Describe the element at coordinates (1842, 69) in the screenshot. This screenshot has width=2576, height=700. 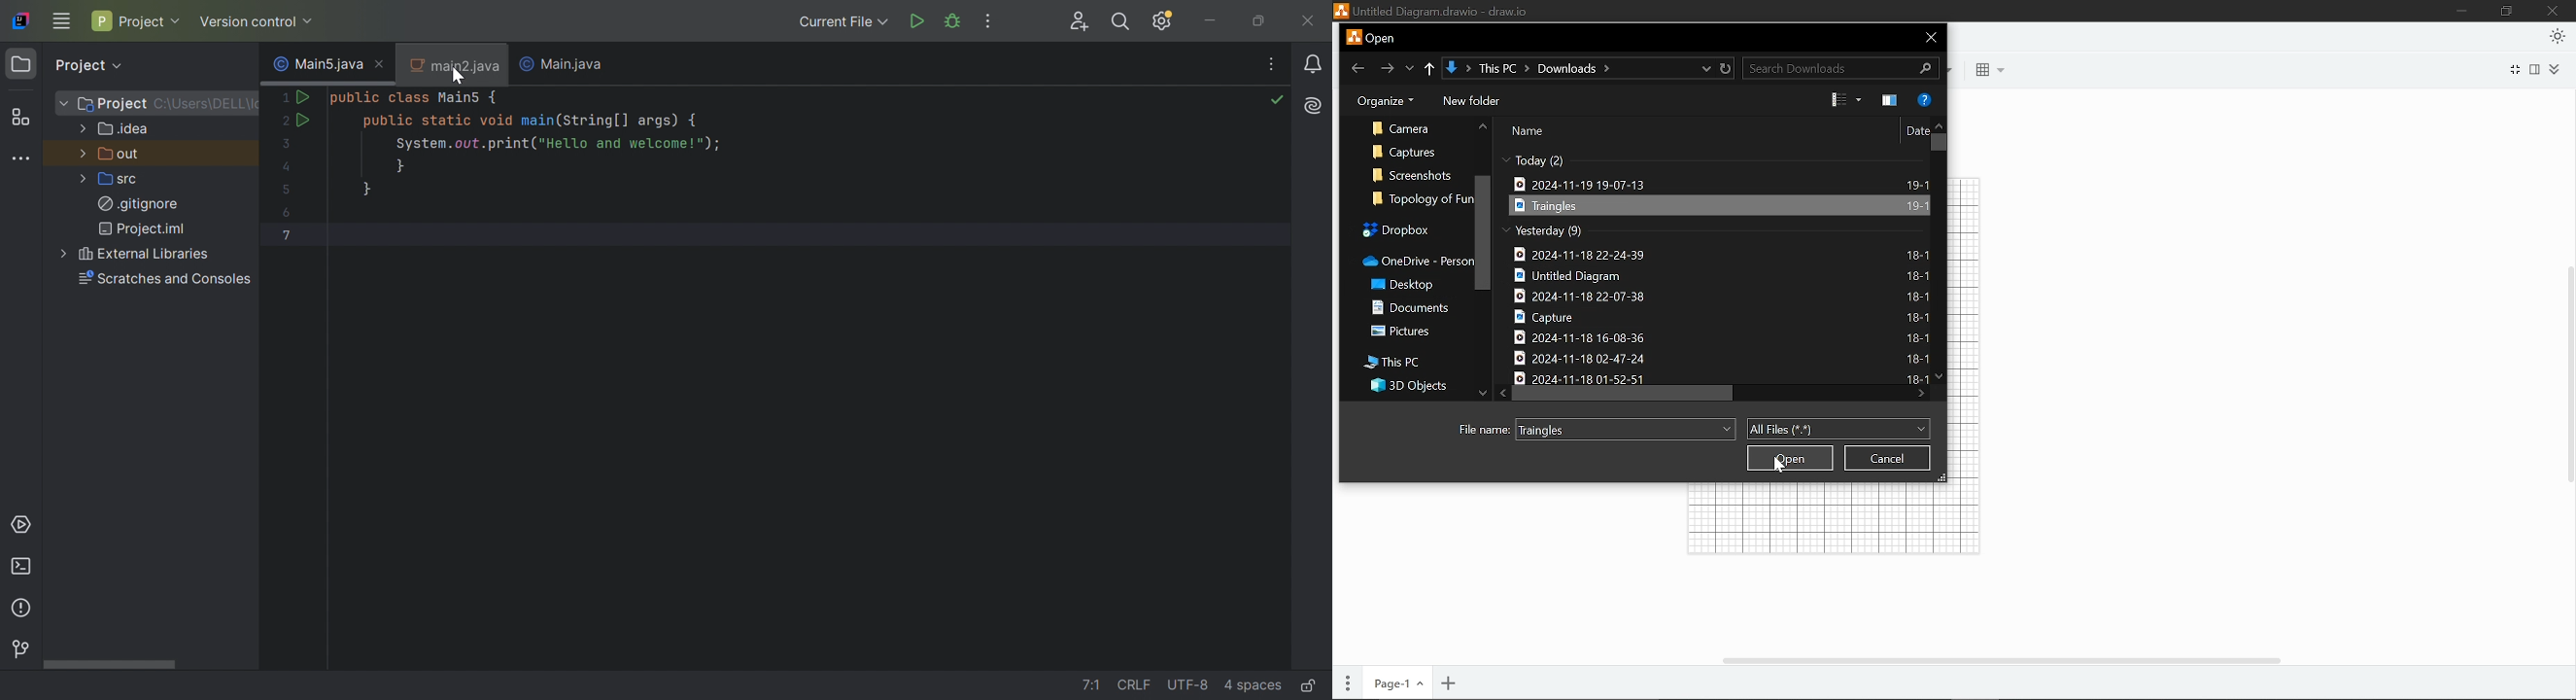
I see `Search downloads` at that location.